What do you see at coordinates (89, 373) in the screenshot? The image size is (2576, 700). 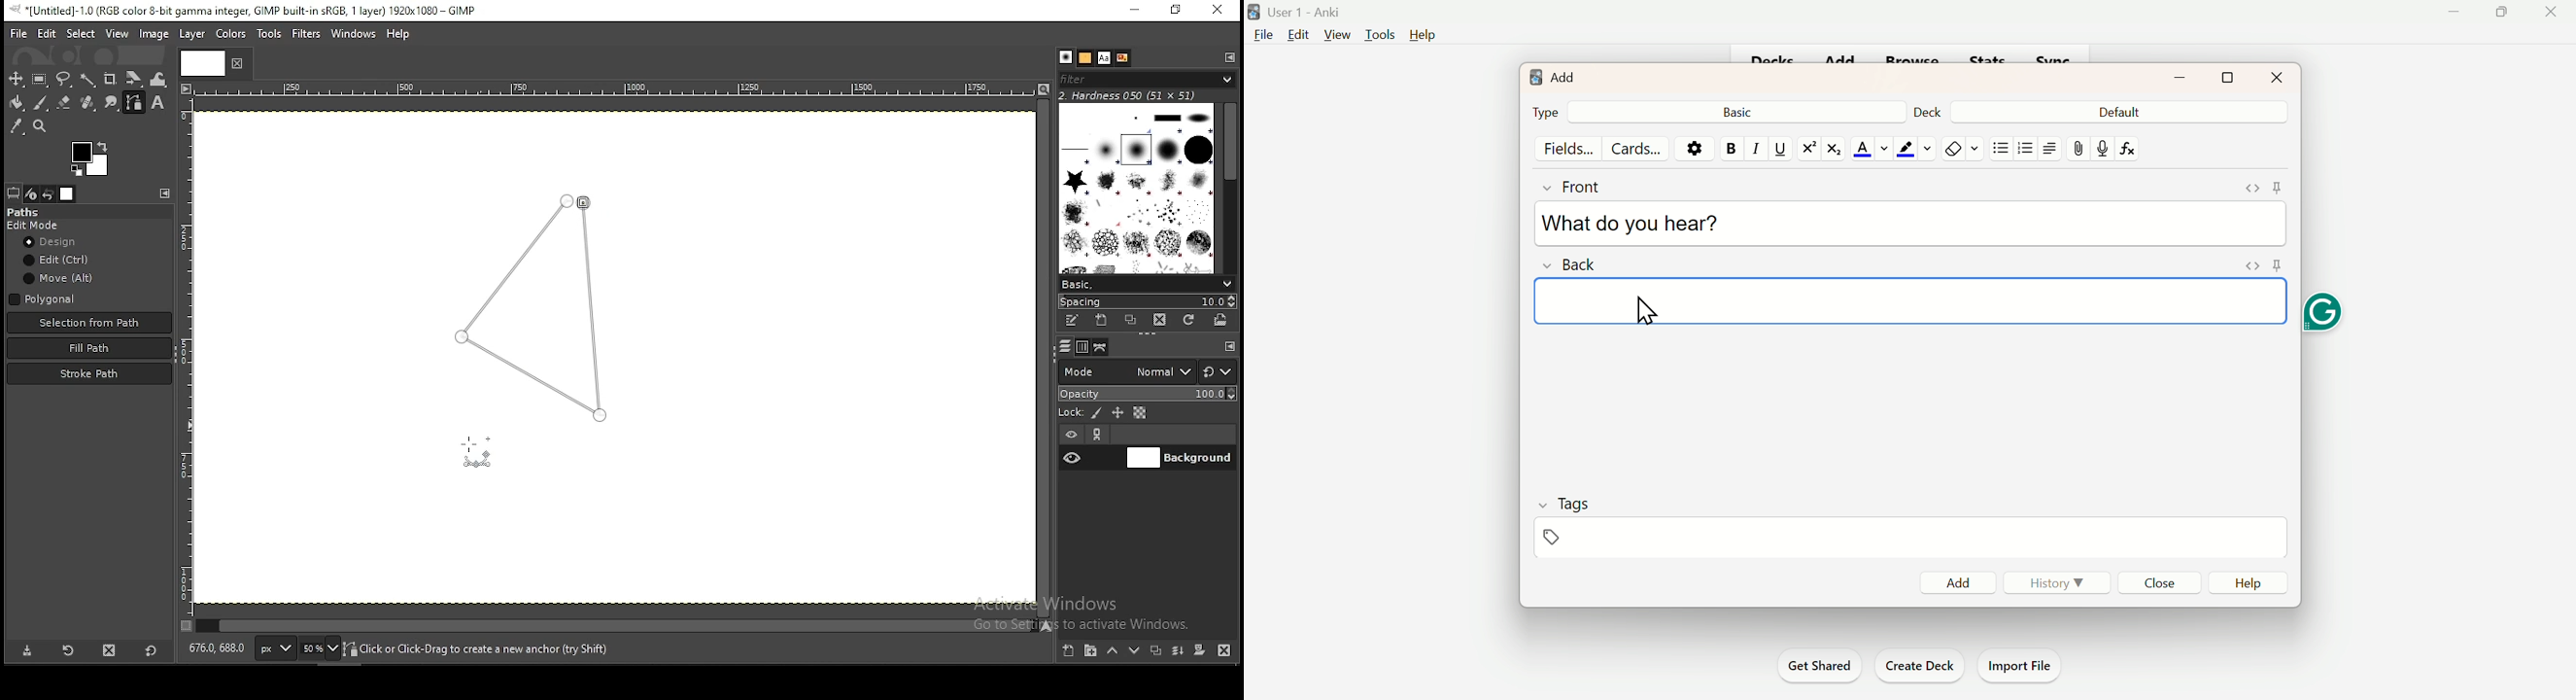 I see `stroke path` at bounding box center [89, 373].